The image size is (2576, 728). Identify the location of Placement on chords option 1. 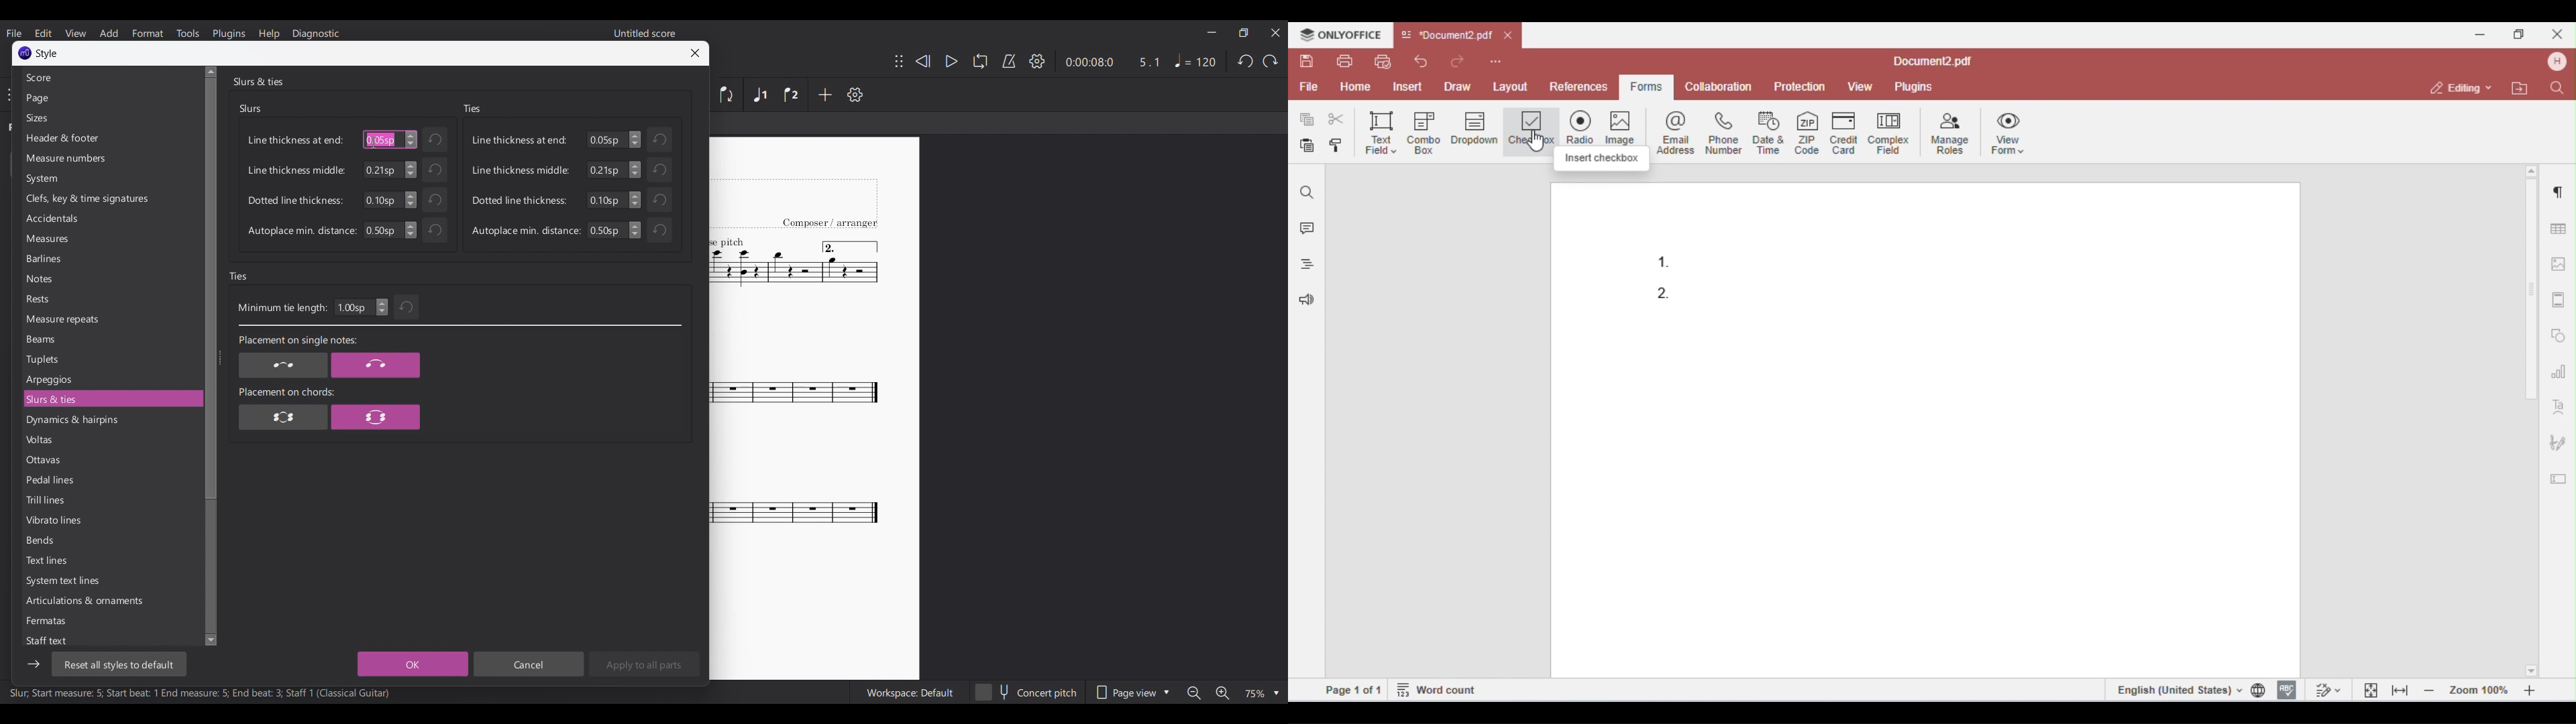
(284, 416).